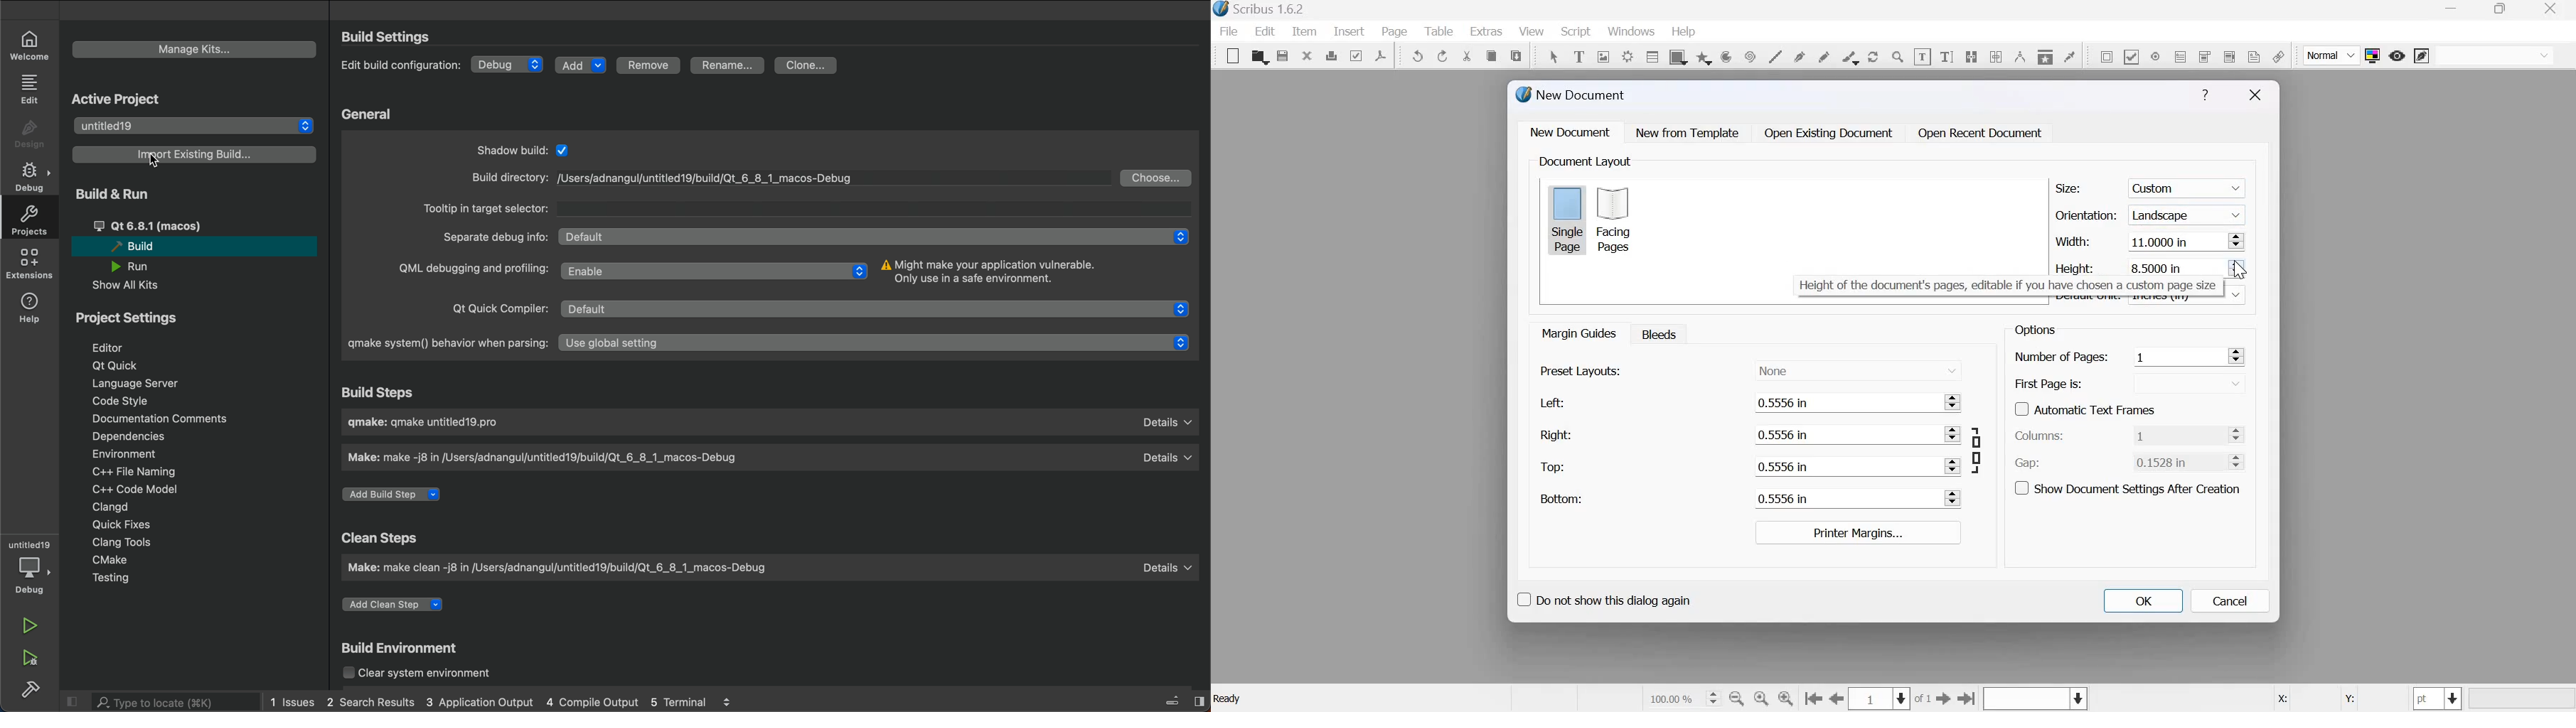  Describe the element at coordinates (2177, 356) in the screenshot. I see `1` at that location.